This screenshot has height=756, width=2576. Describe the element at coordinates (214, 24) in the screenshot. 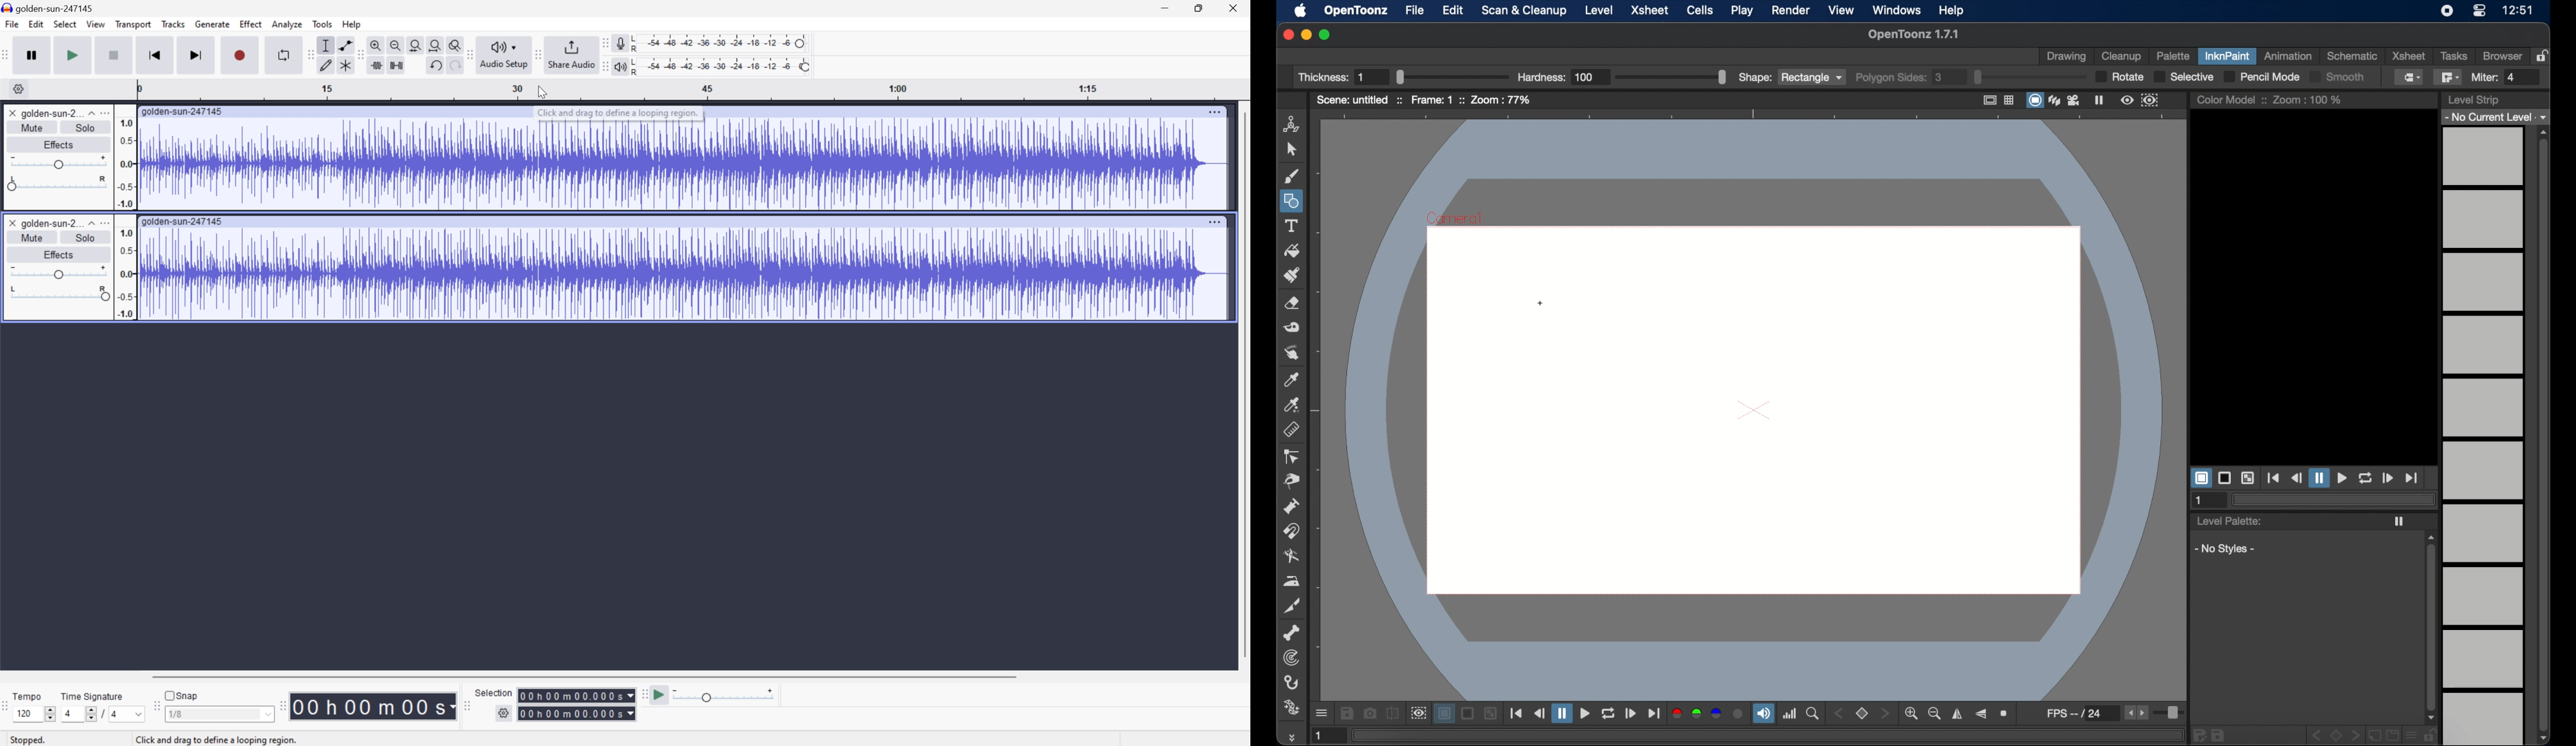

I see `Generate` at that location.